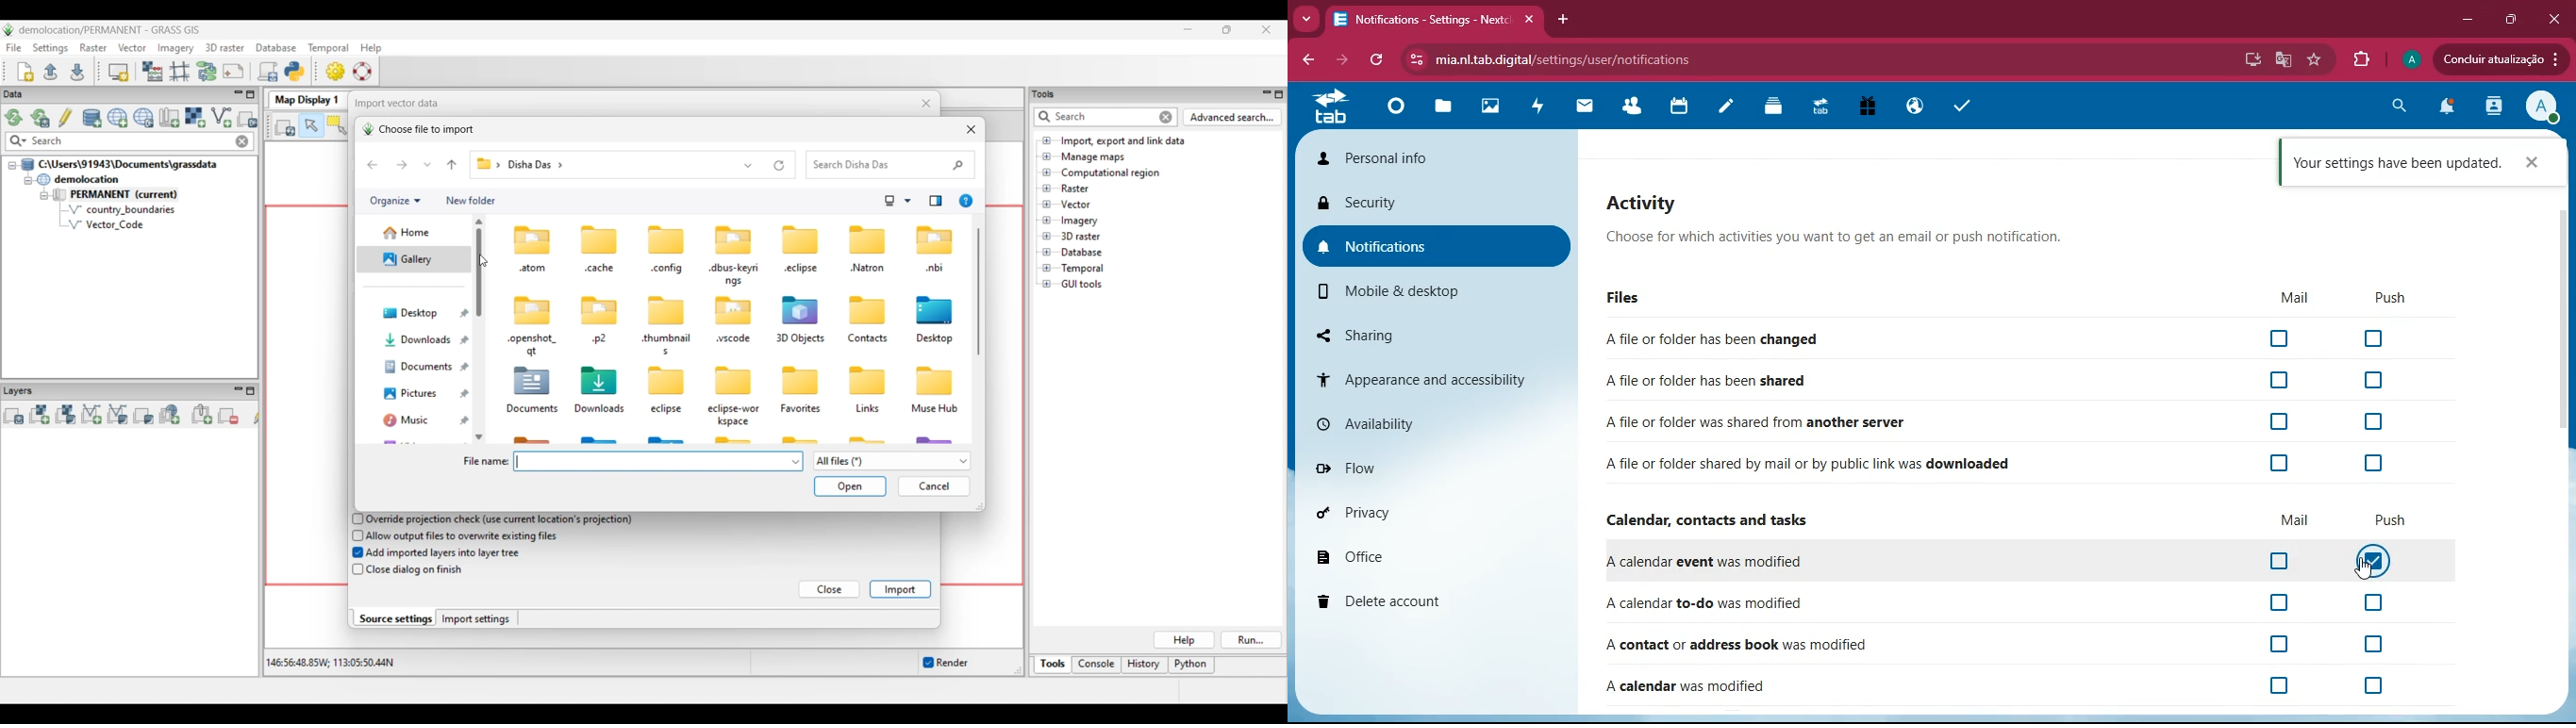 The image size is (2576, 728). Describe the element at coordinates (1443, 552) in the screenshot. I see `office` at that location.